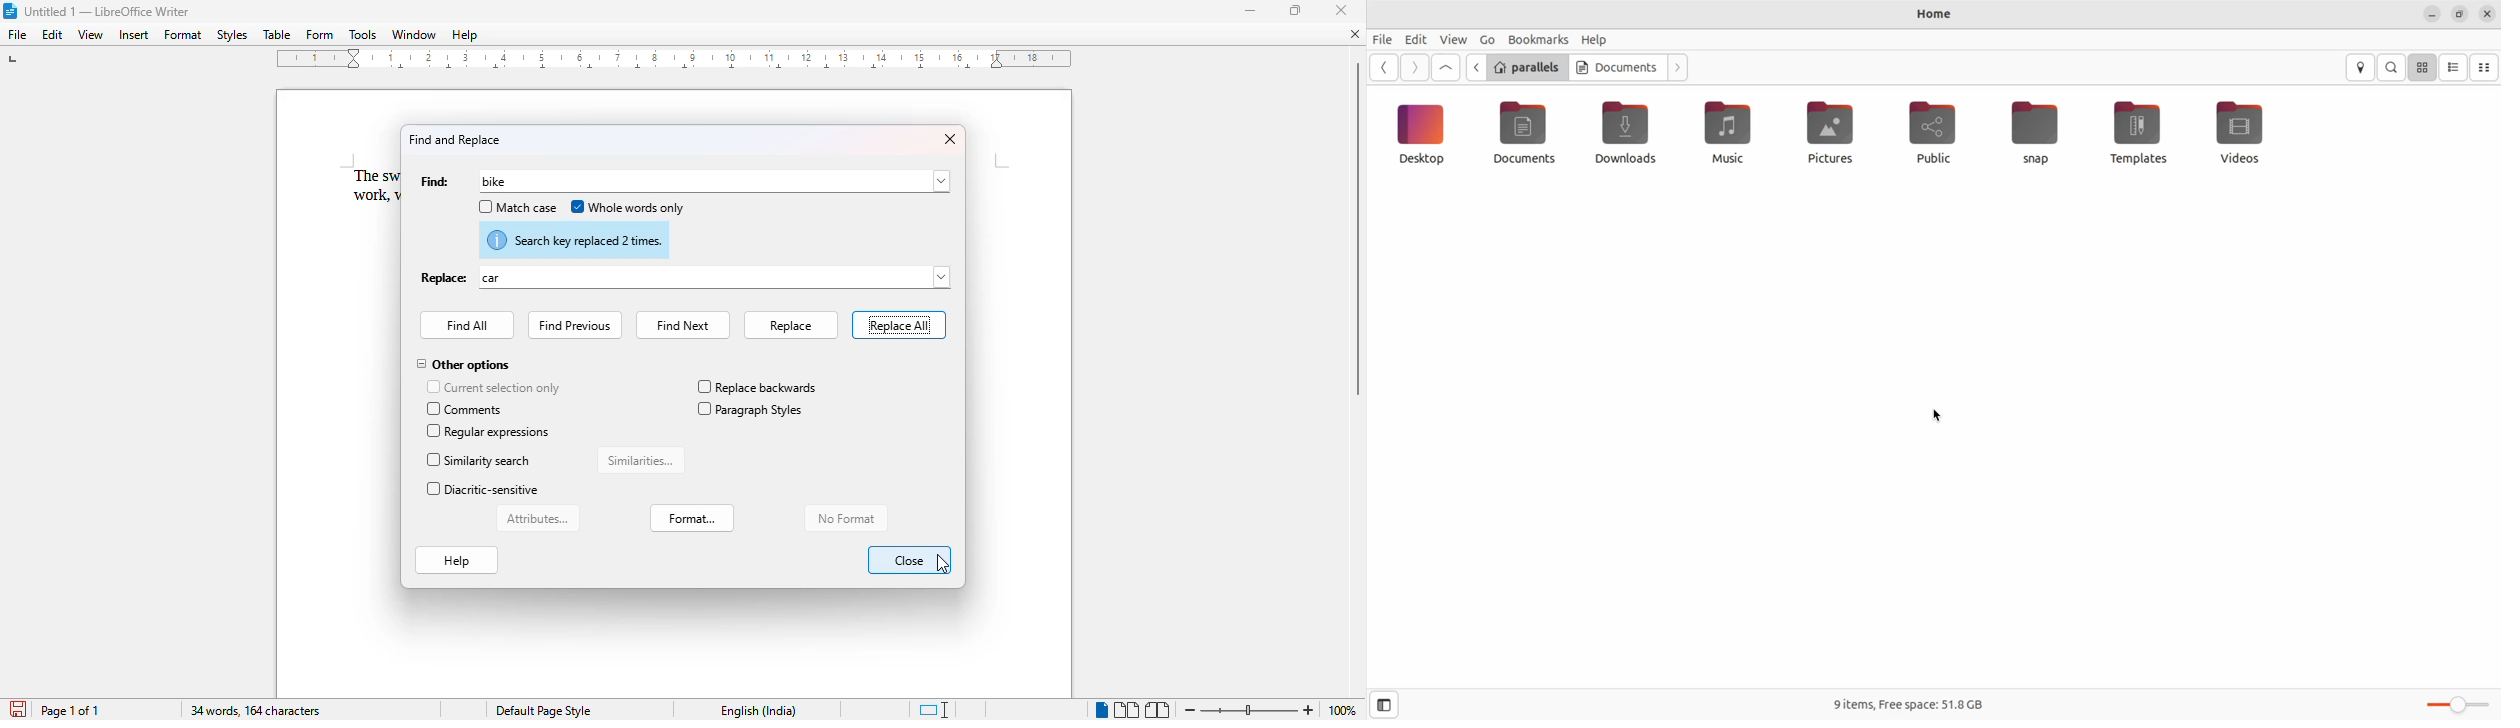 The width and height of the screenshot is (2520, 728). What do you see at coordinates (1452, 39) in the screenshot?
I see `View` at bounding box center [1452, 39].